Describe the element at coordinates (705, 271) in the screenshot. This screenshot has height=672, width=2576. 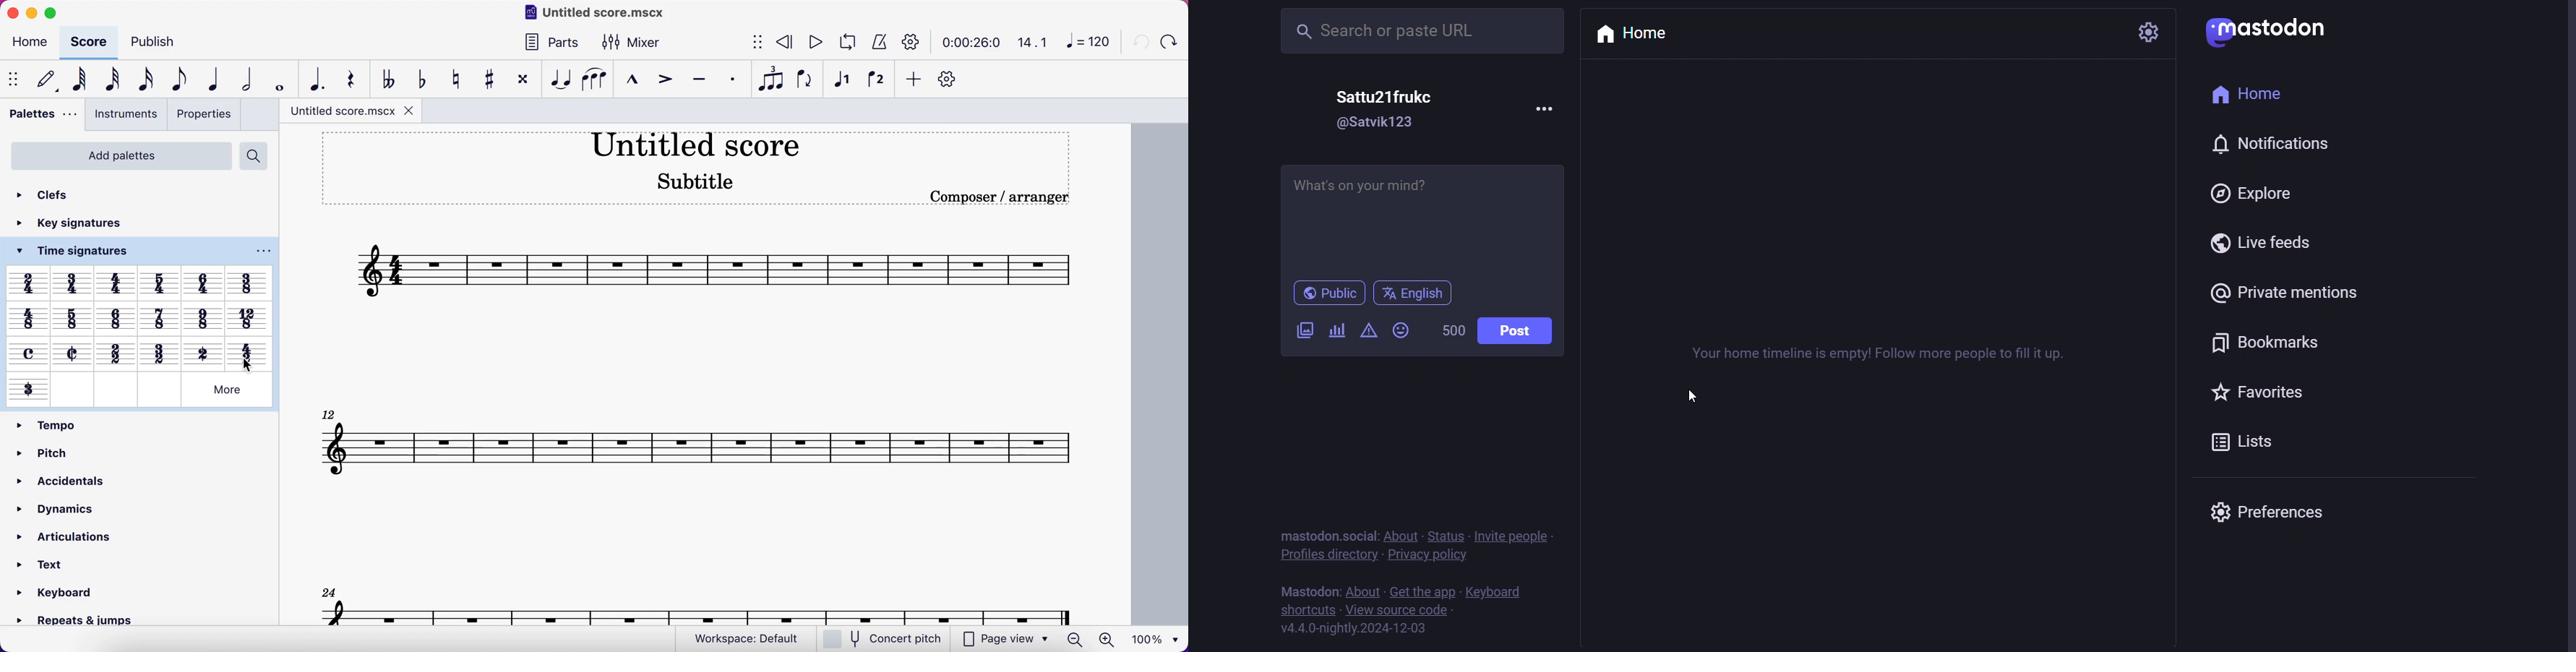
I see `score` at that location.